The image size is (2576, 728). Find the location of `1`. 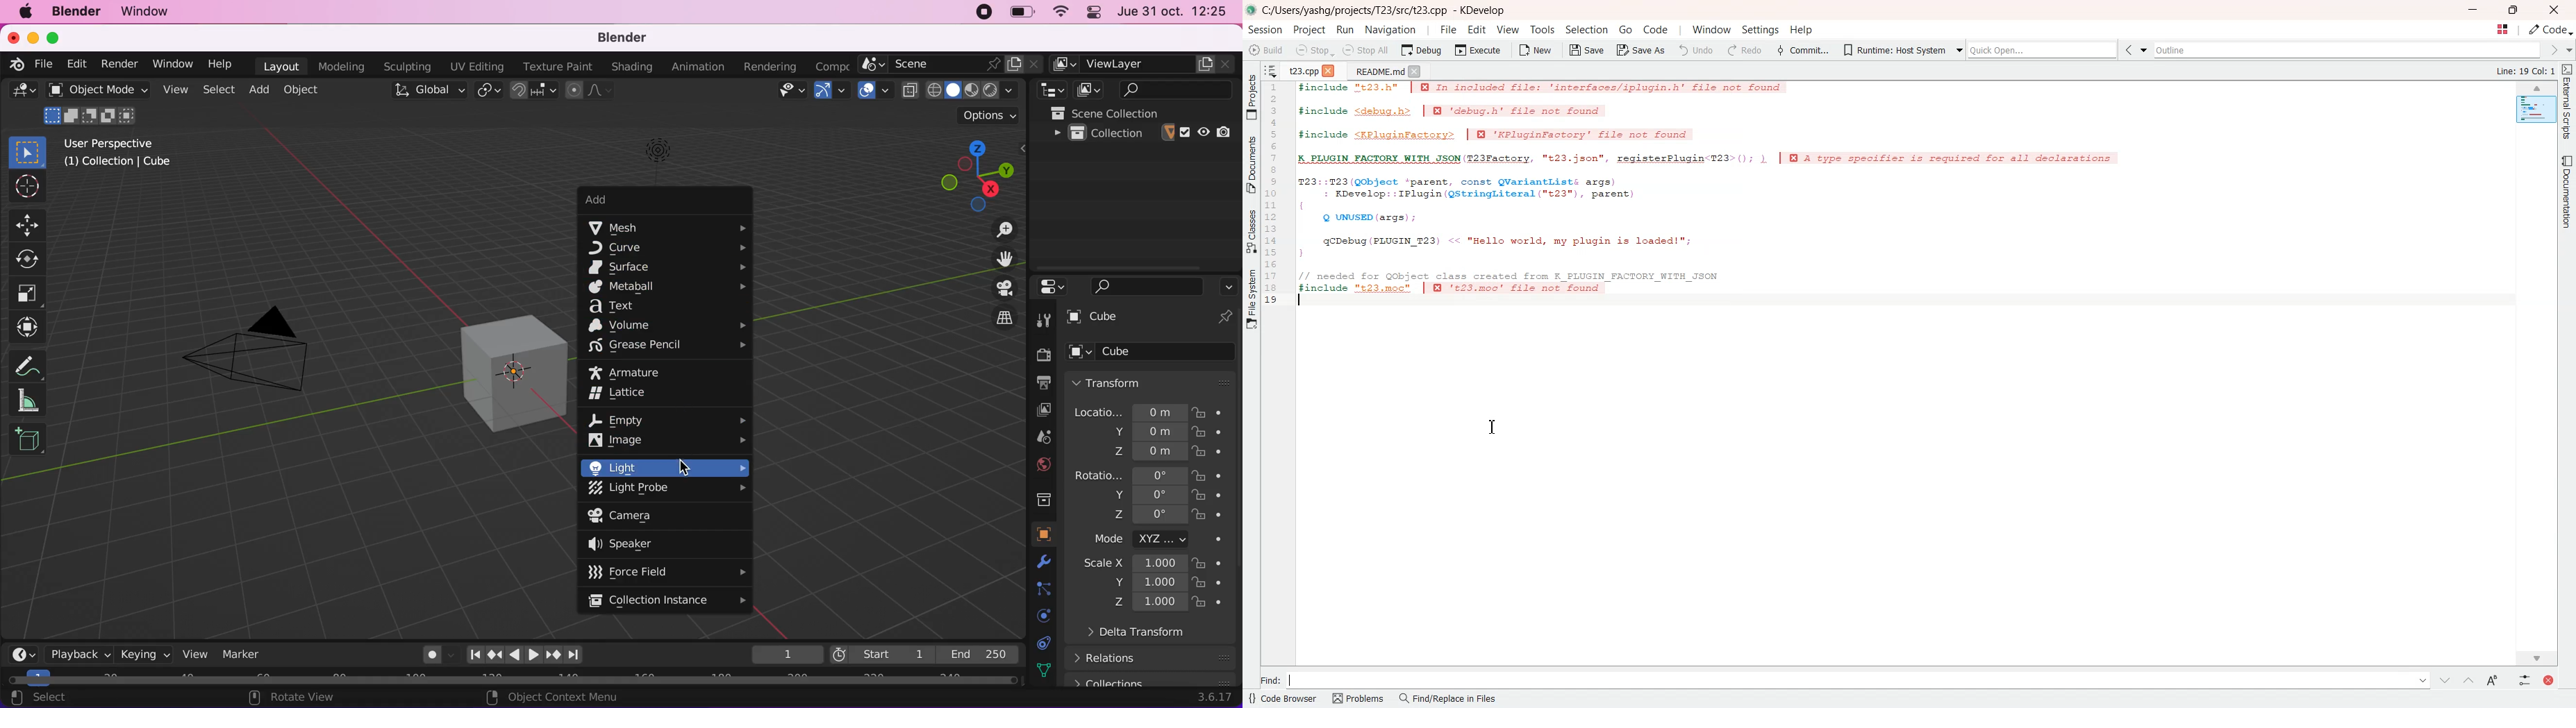

1 is located at coordinates (781, 653).